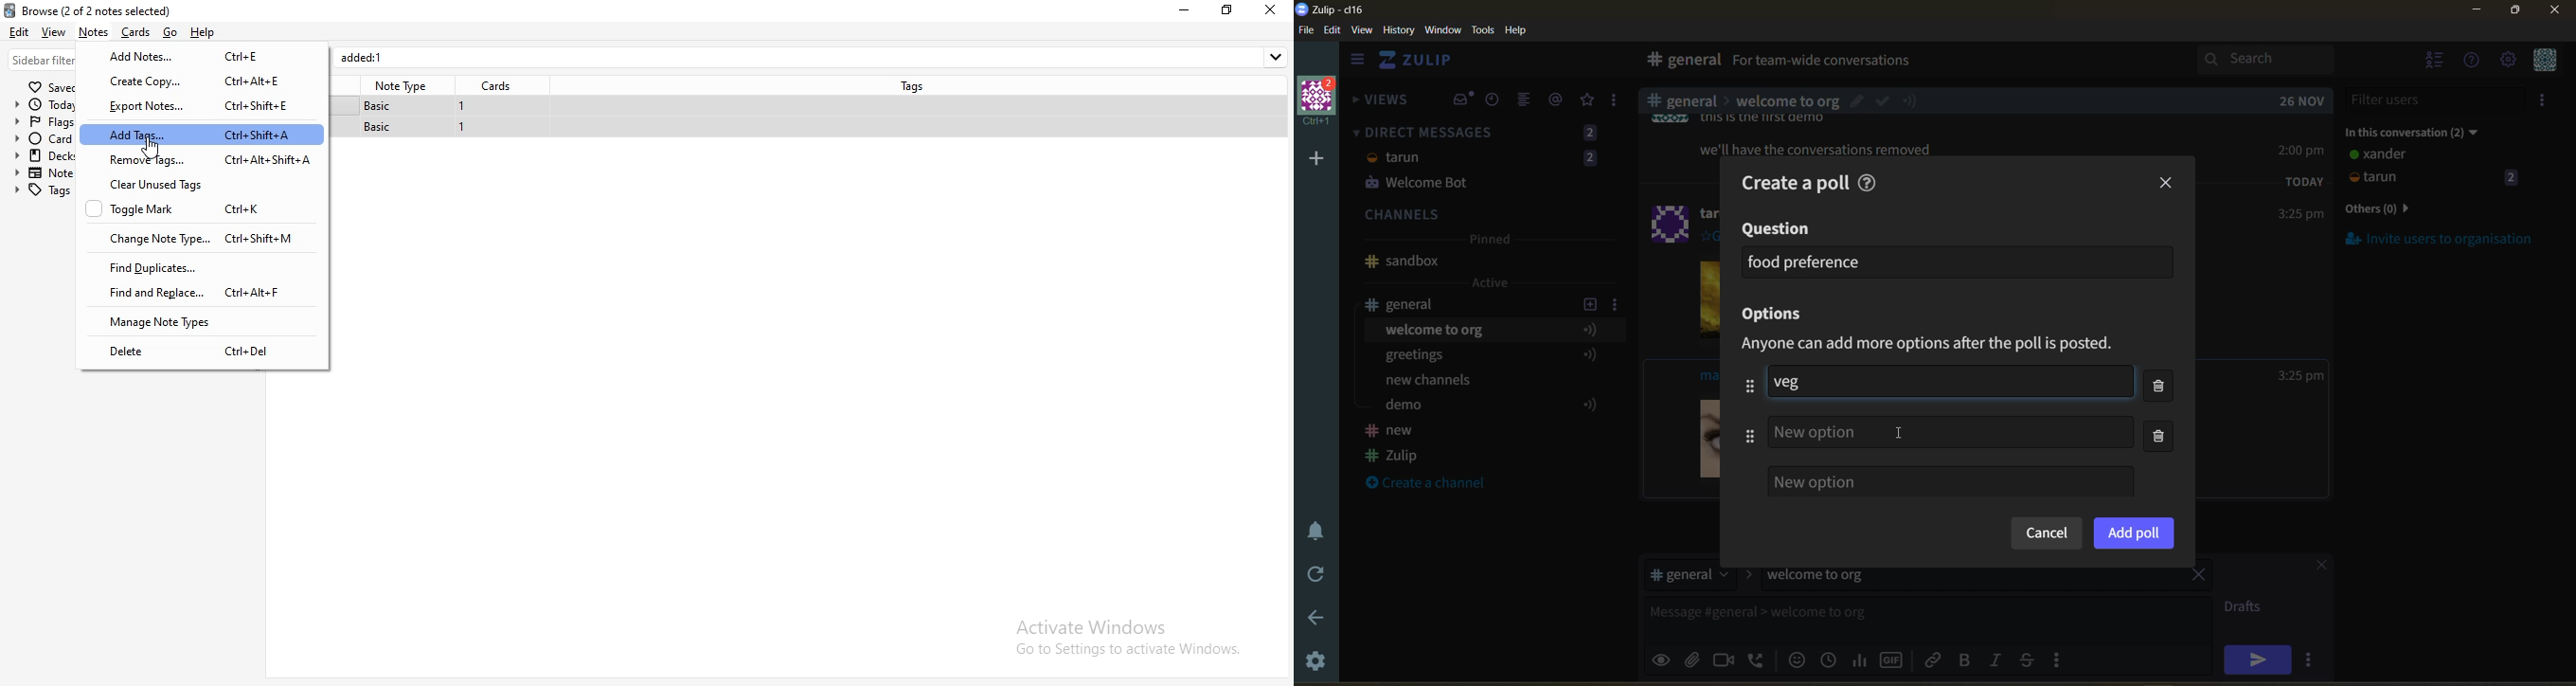 This screenshot has width=2576, height=700. Describe the element at coordinates (2313, 659) in the screenshot. I see `send options` at that location.